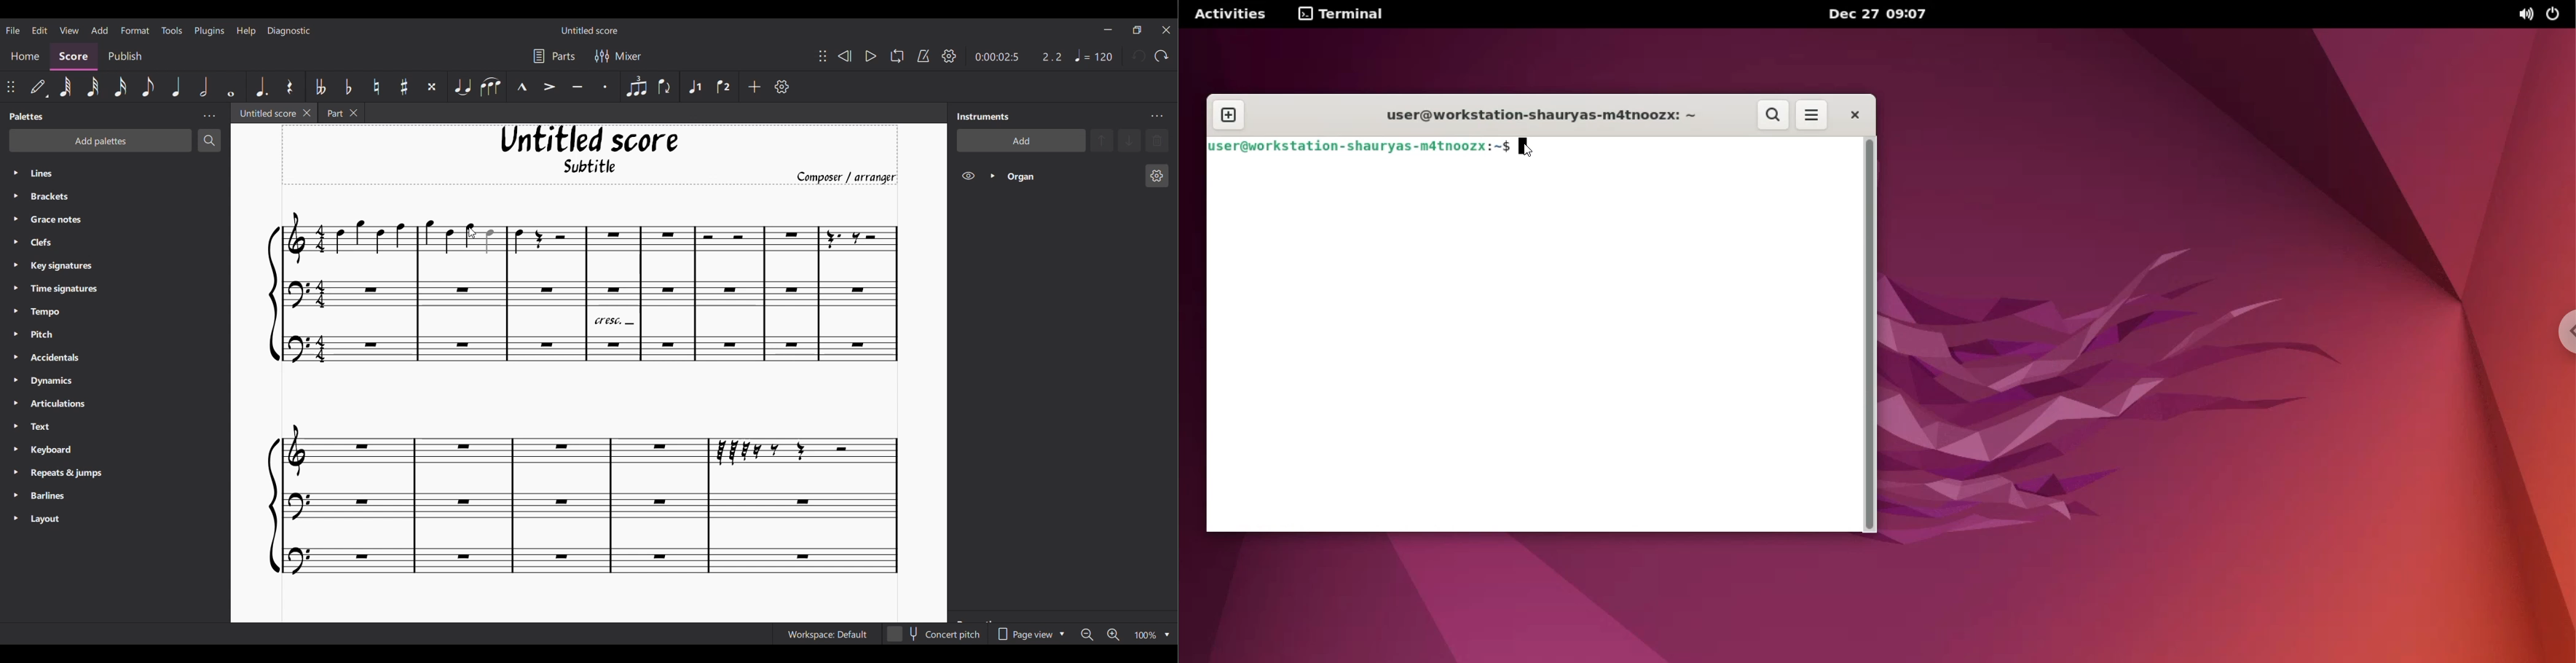  What do you see at coordinates (74, 57) in the screenshot?
I see `Score section, highlighted` at bounding box center [74, 57].